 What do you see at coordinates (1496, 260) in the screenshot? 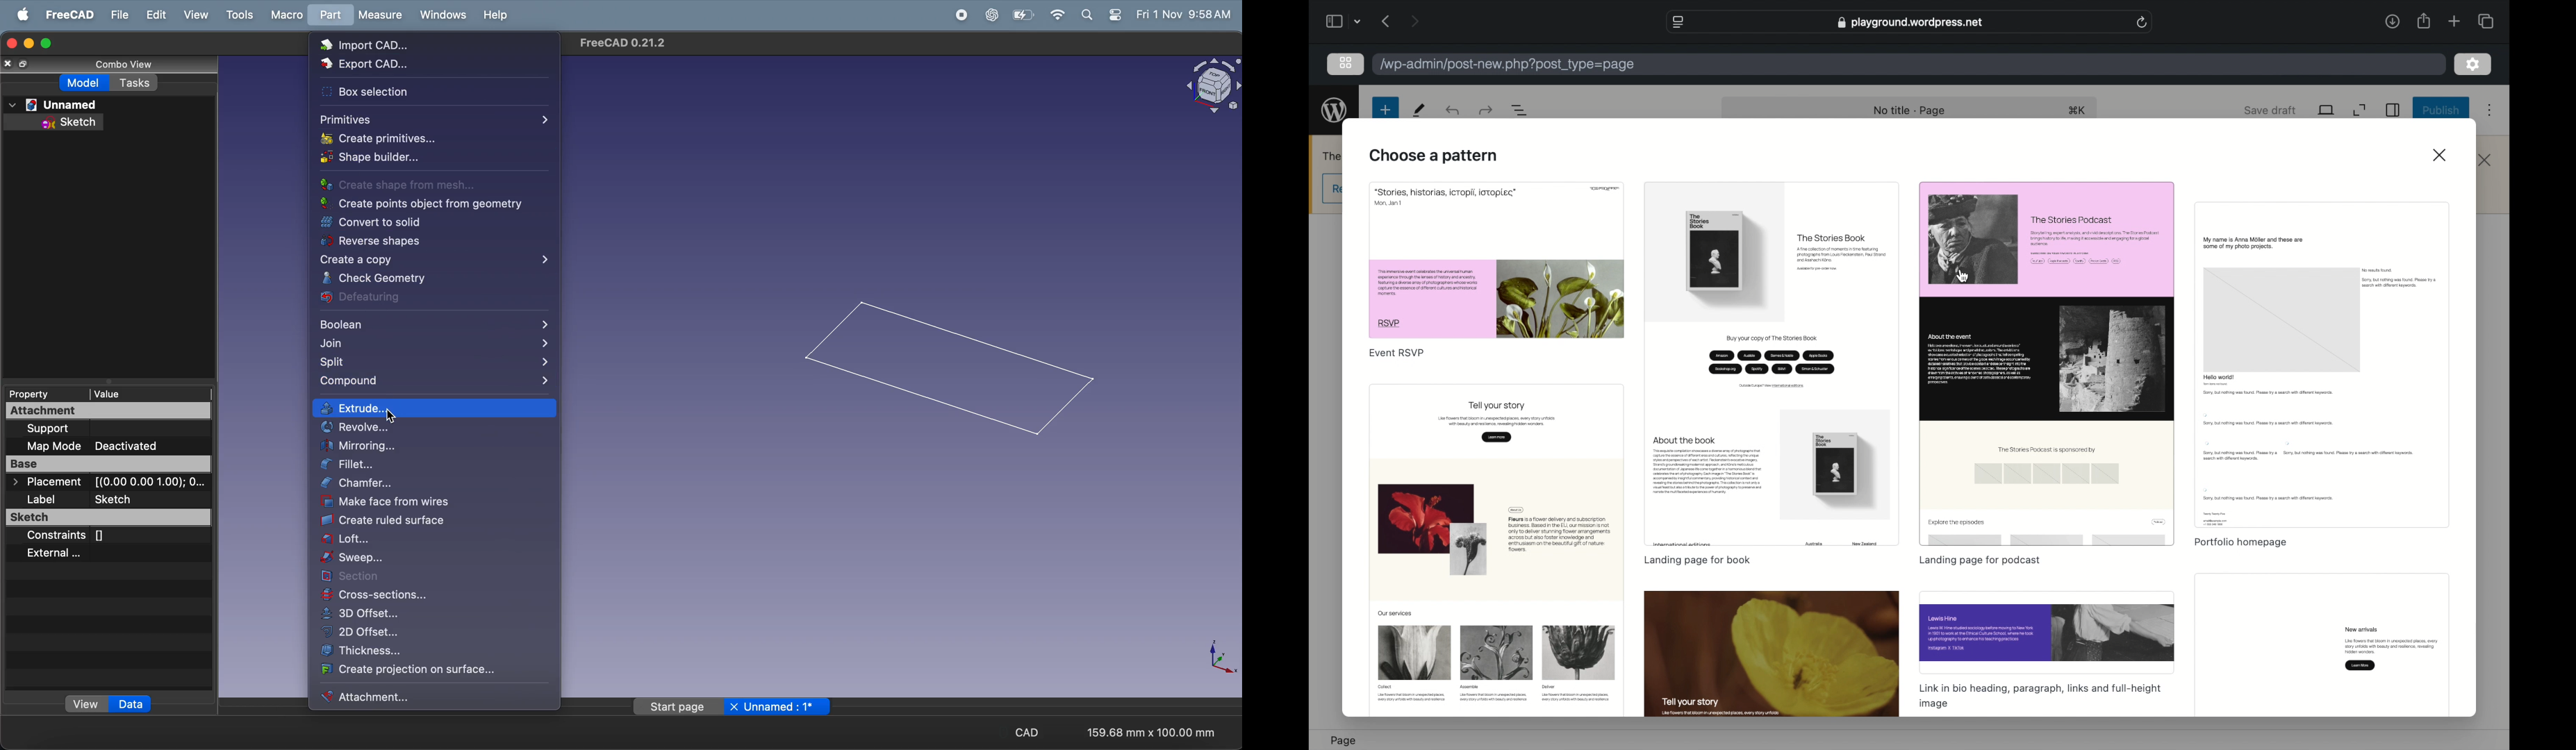
I see `preview` at bounding box center [1496, 260].